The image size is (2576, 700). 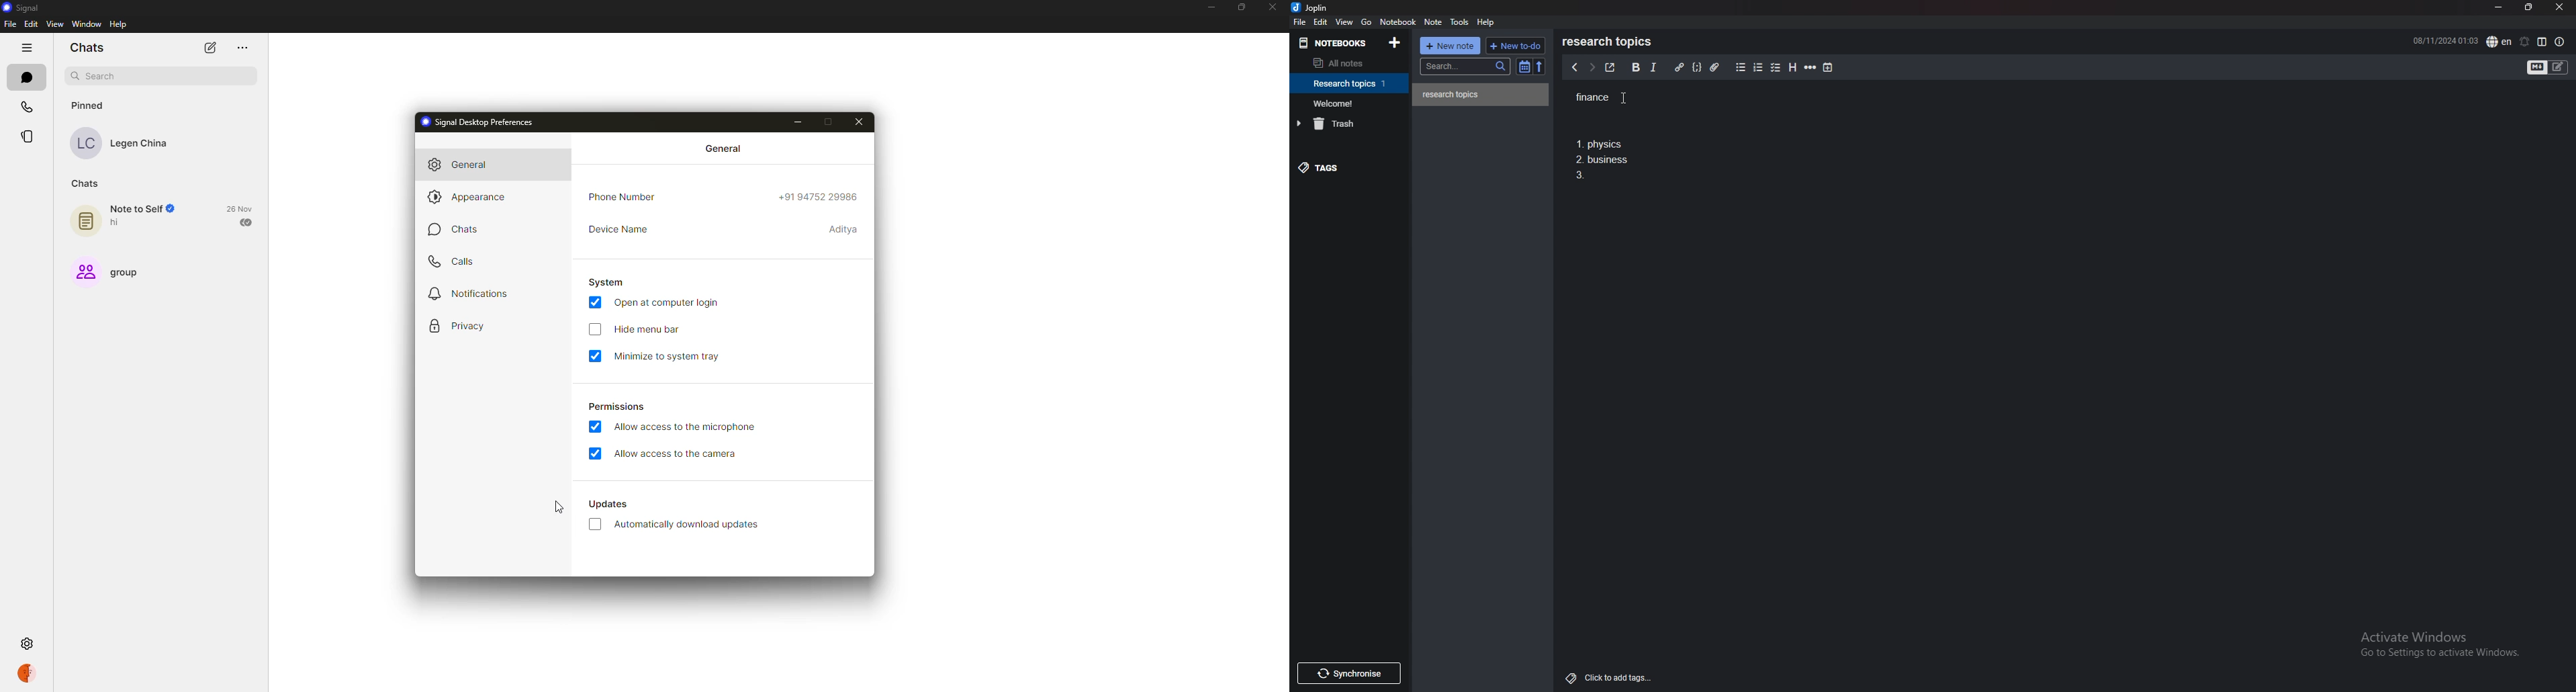 I want to click on phone number, so click(x=622, y=198).